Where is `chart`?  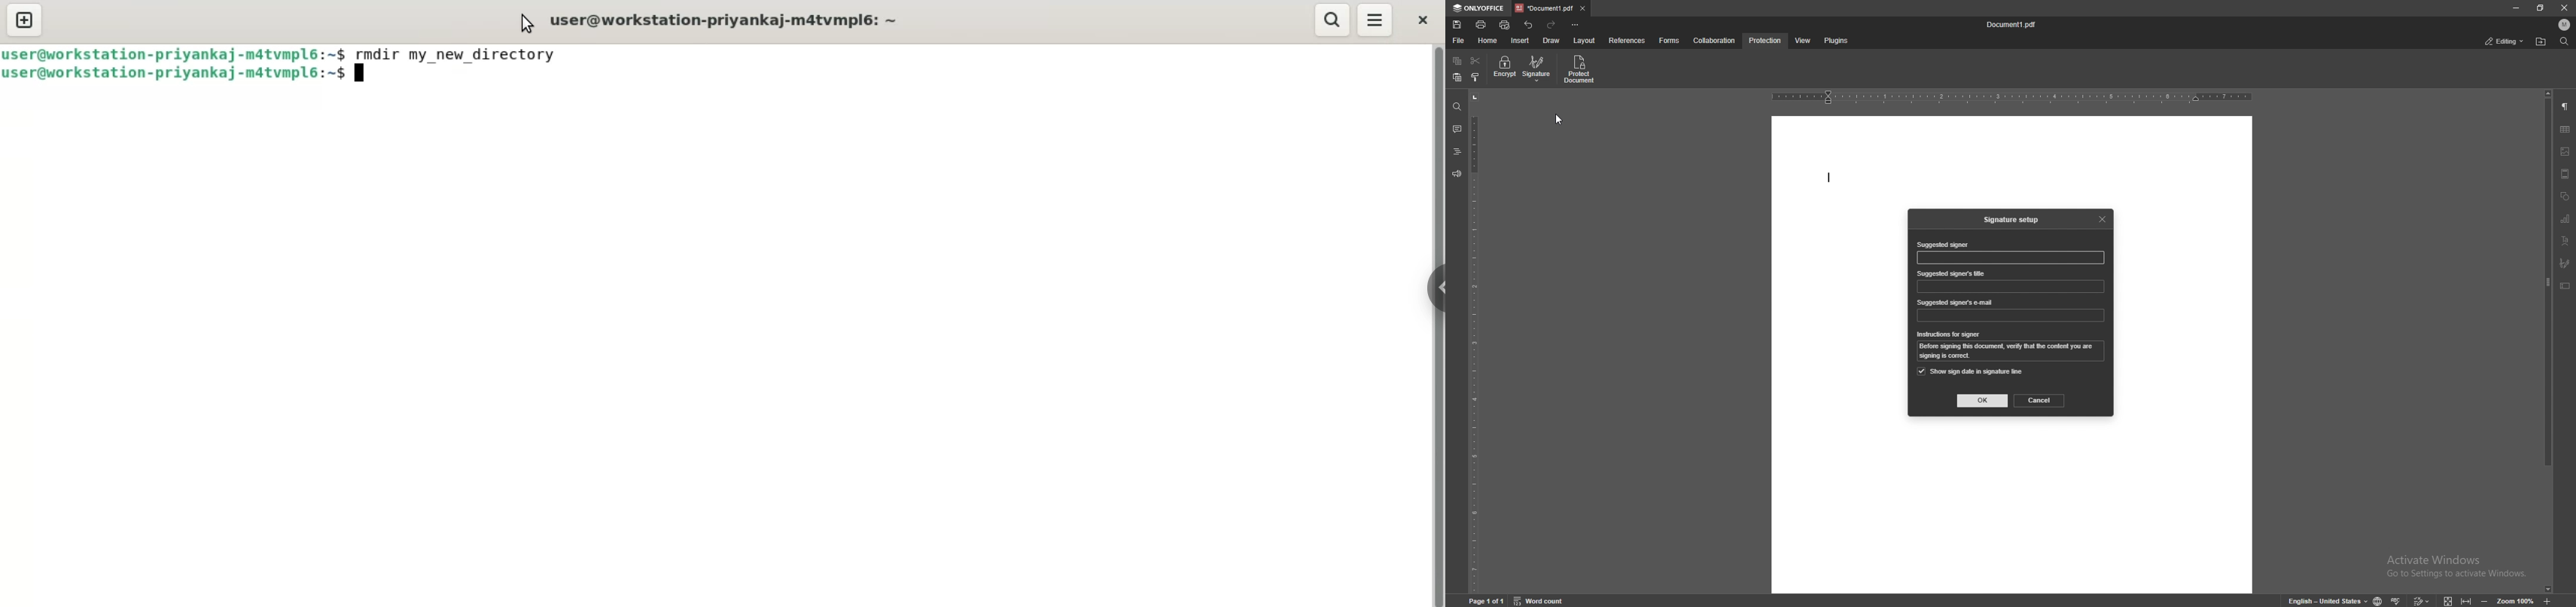 chart is located at coordinates (2566, 219).